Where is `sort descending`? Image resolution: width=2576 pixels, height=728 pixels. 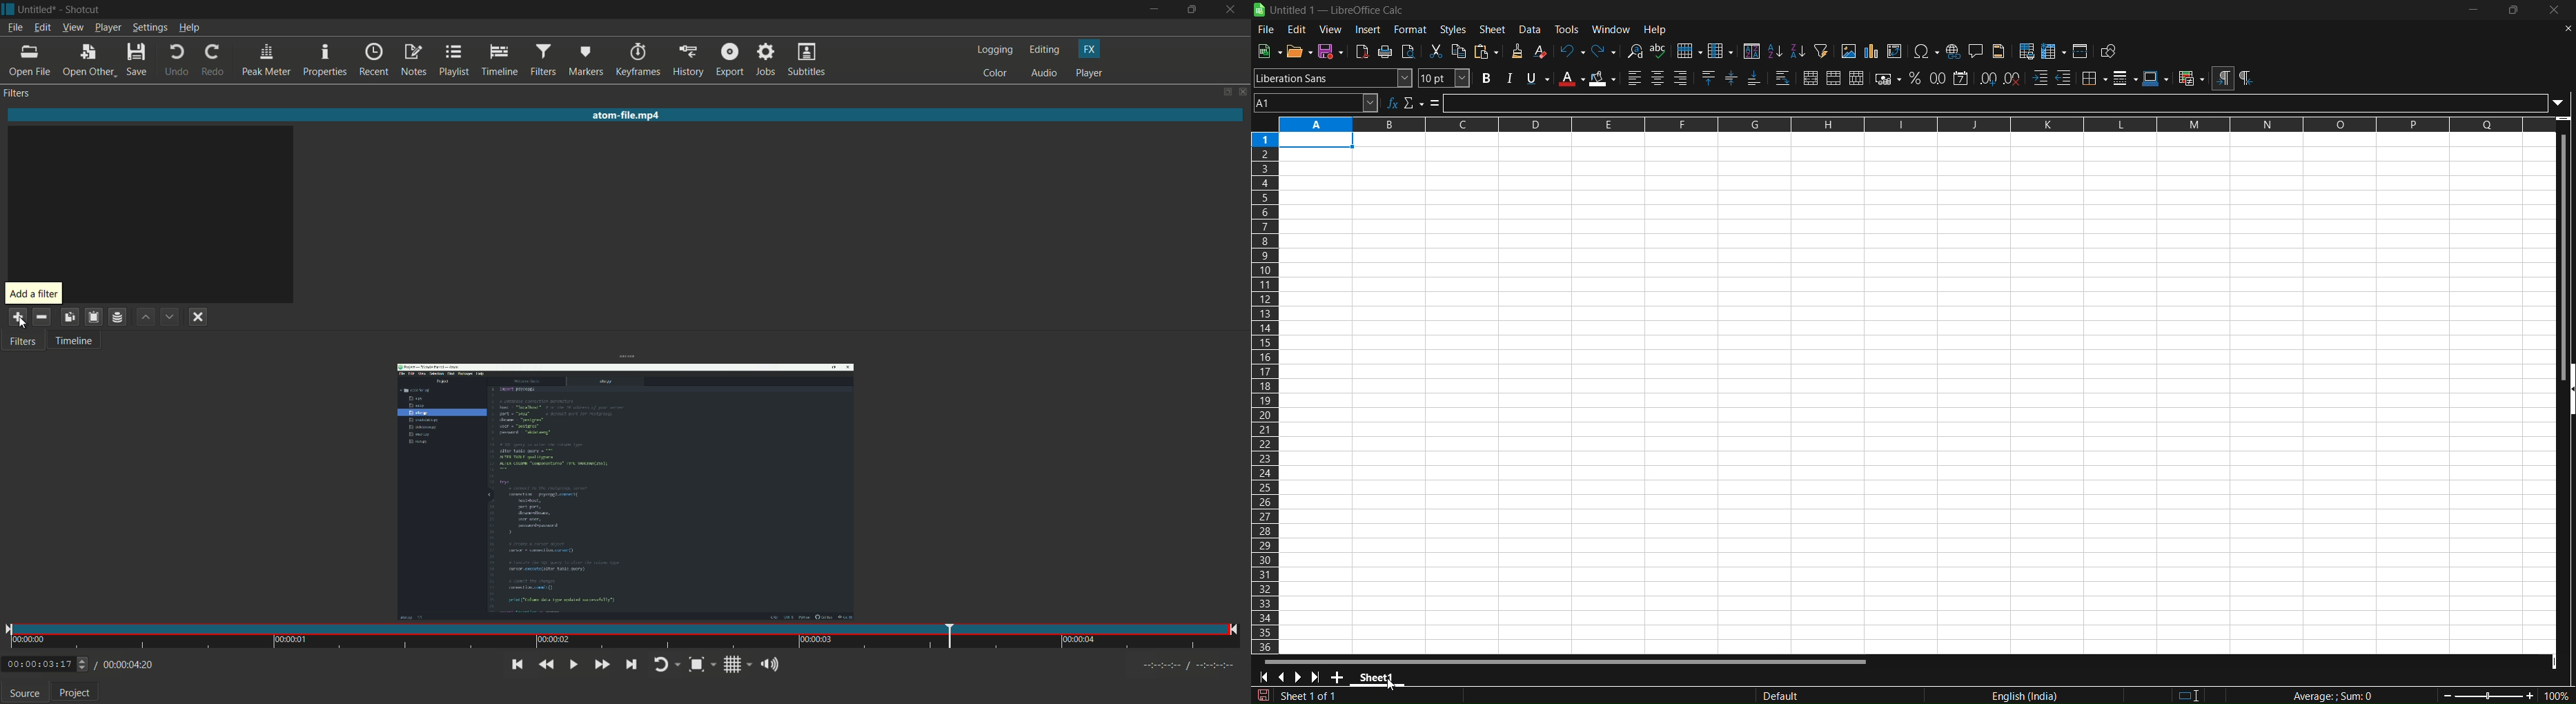
sort descending is located at coordinates (1798, 52).